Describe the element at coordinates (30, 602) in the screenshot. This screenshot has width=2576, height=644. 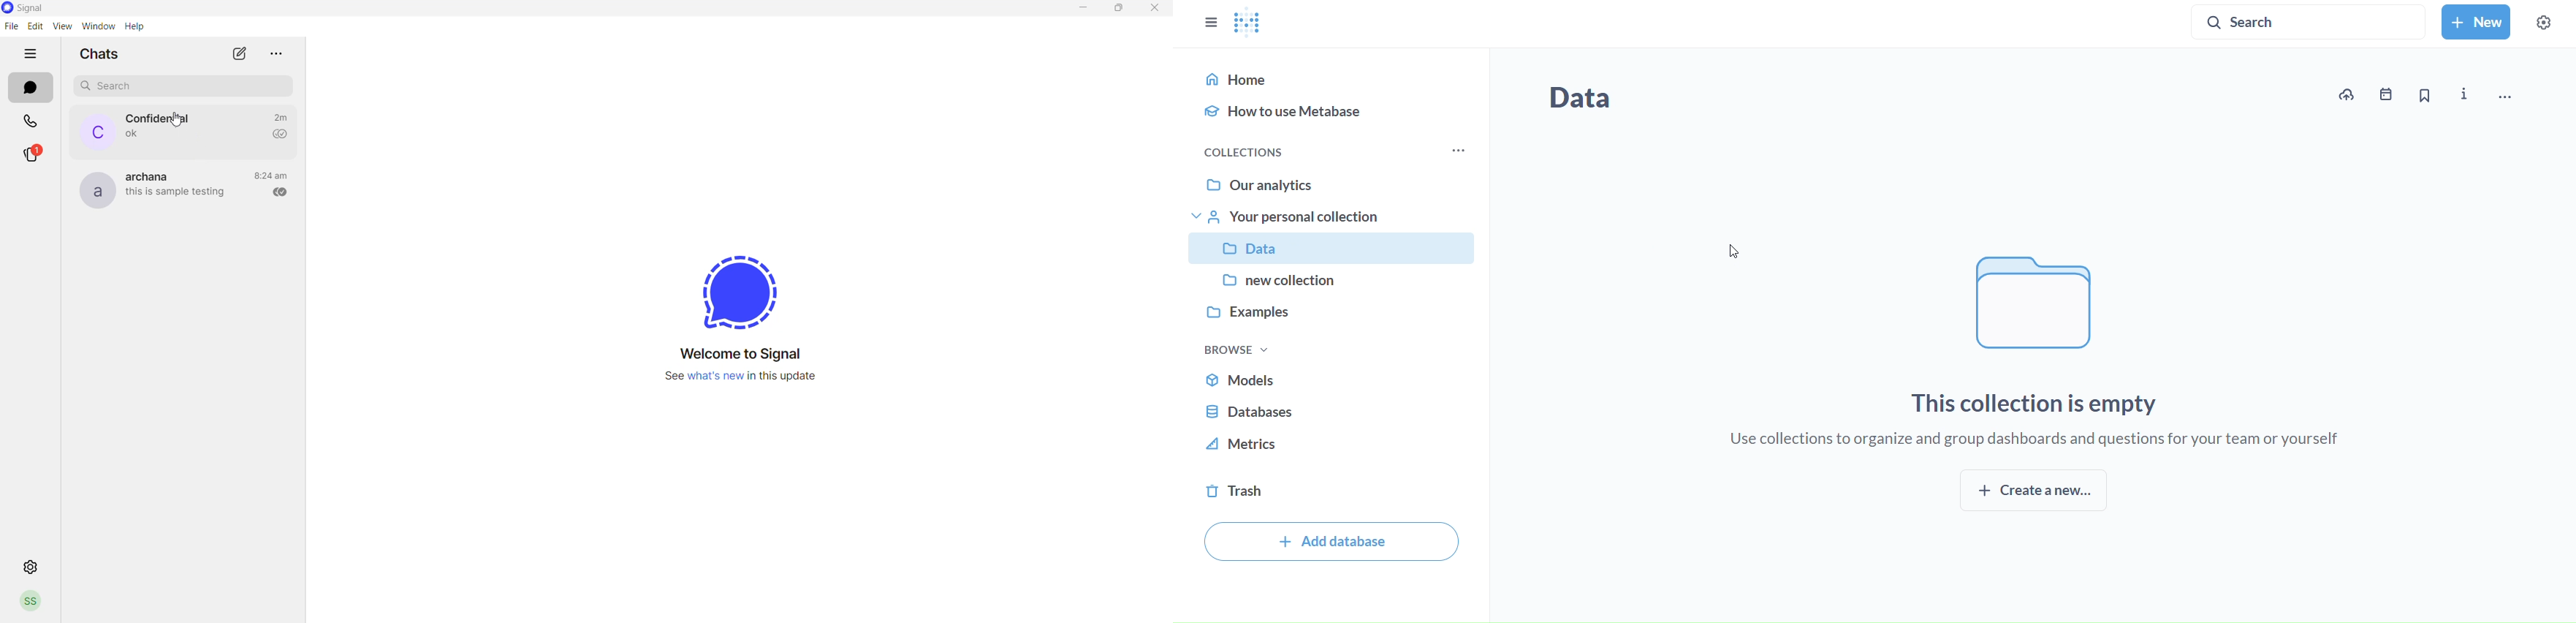
I see `profile` at that location.